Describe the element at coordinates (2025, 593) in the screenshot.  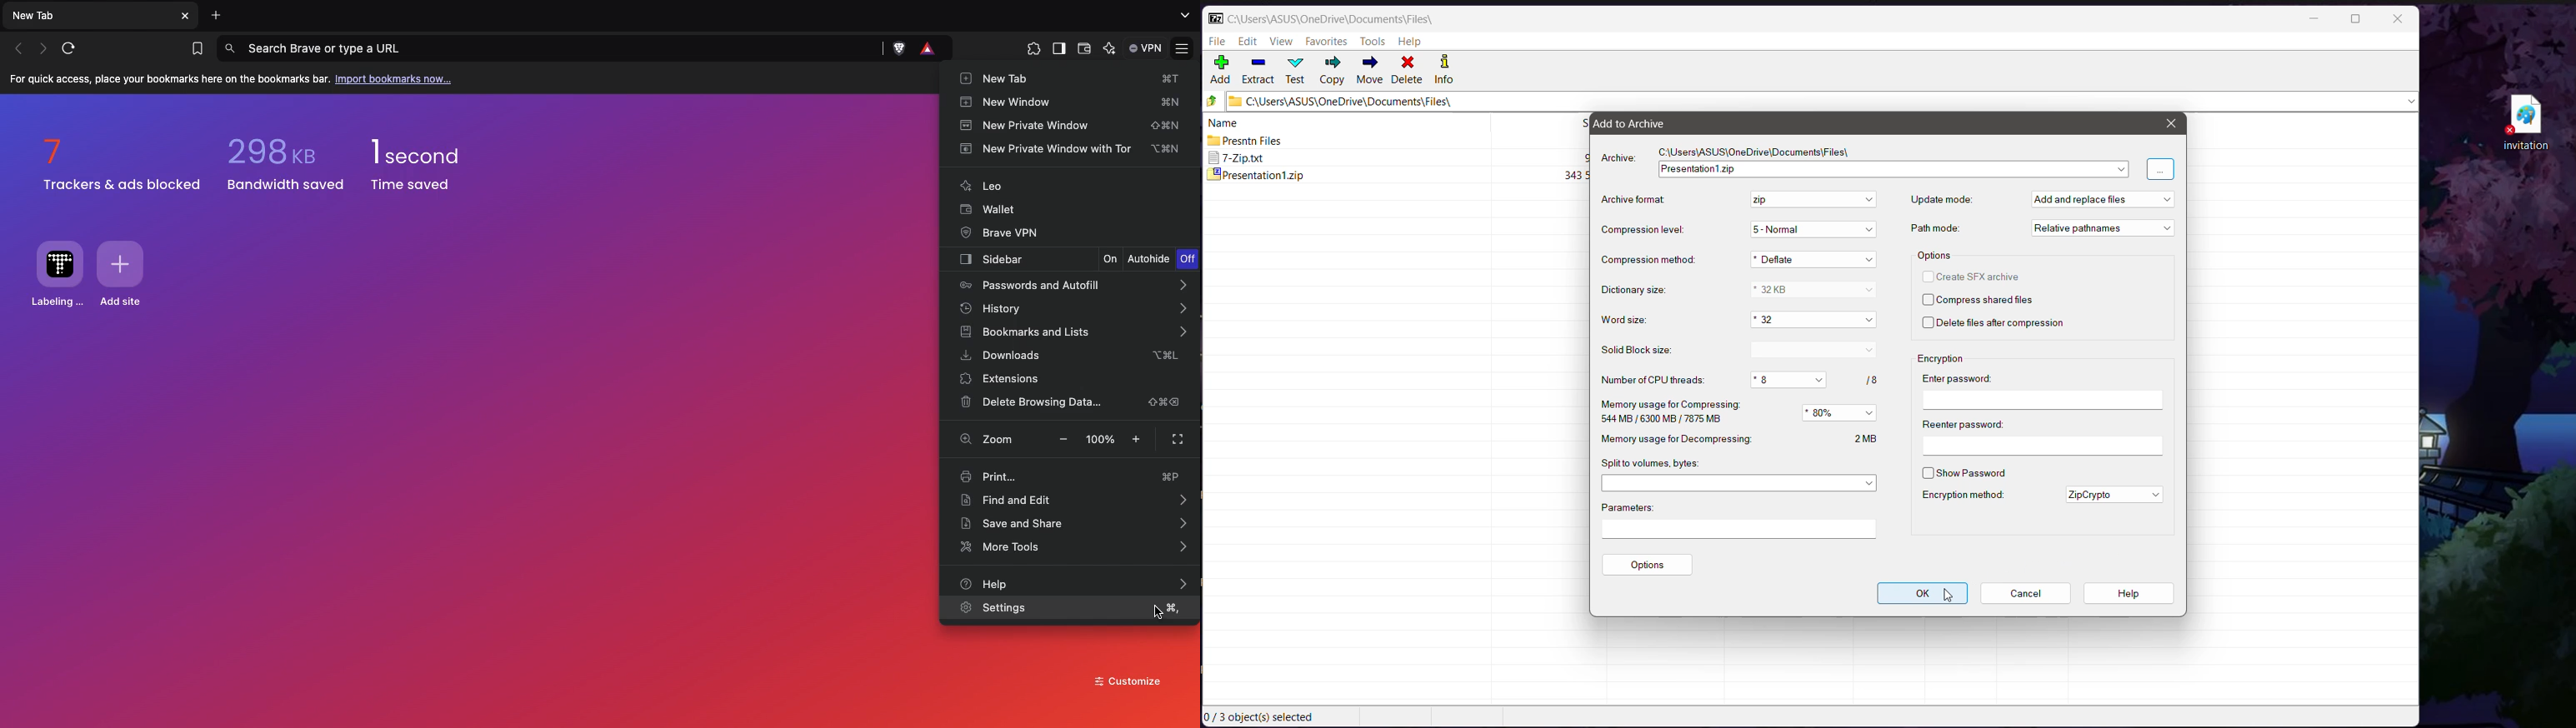
I see `Cancel` at that location.